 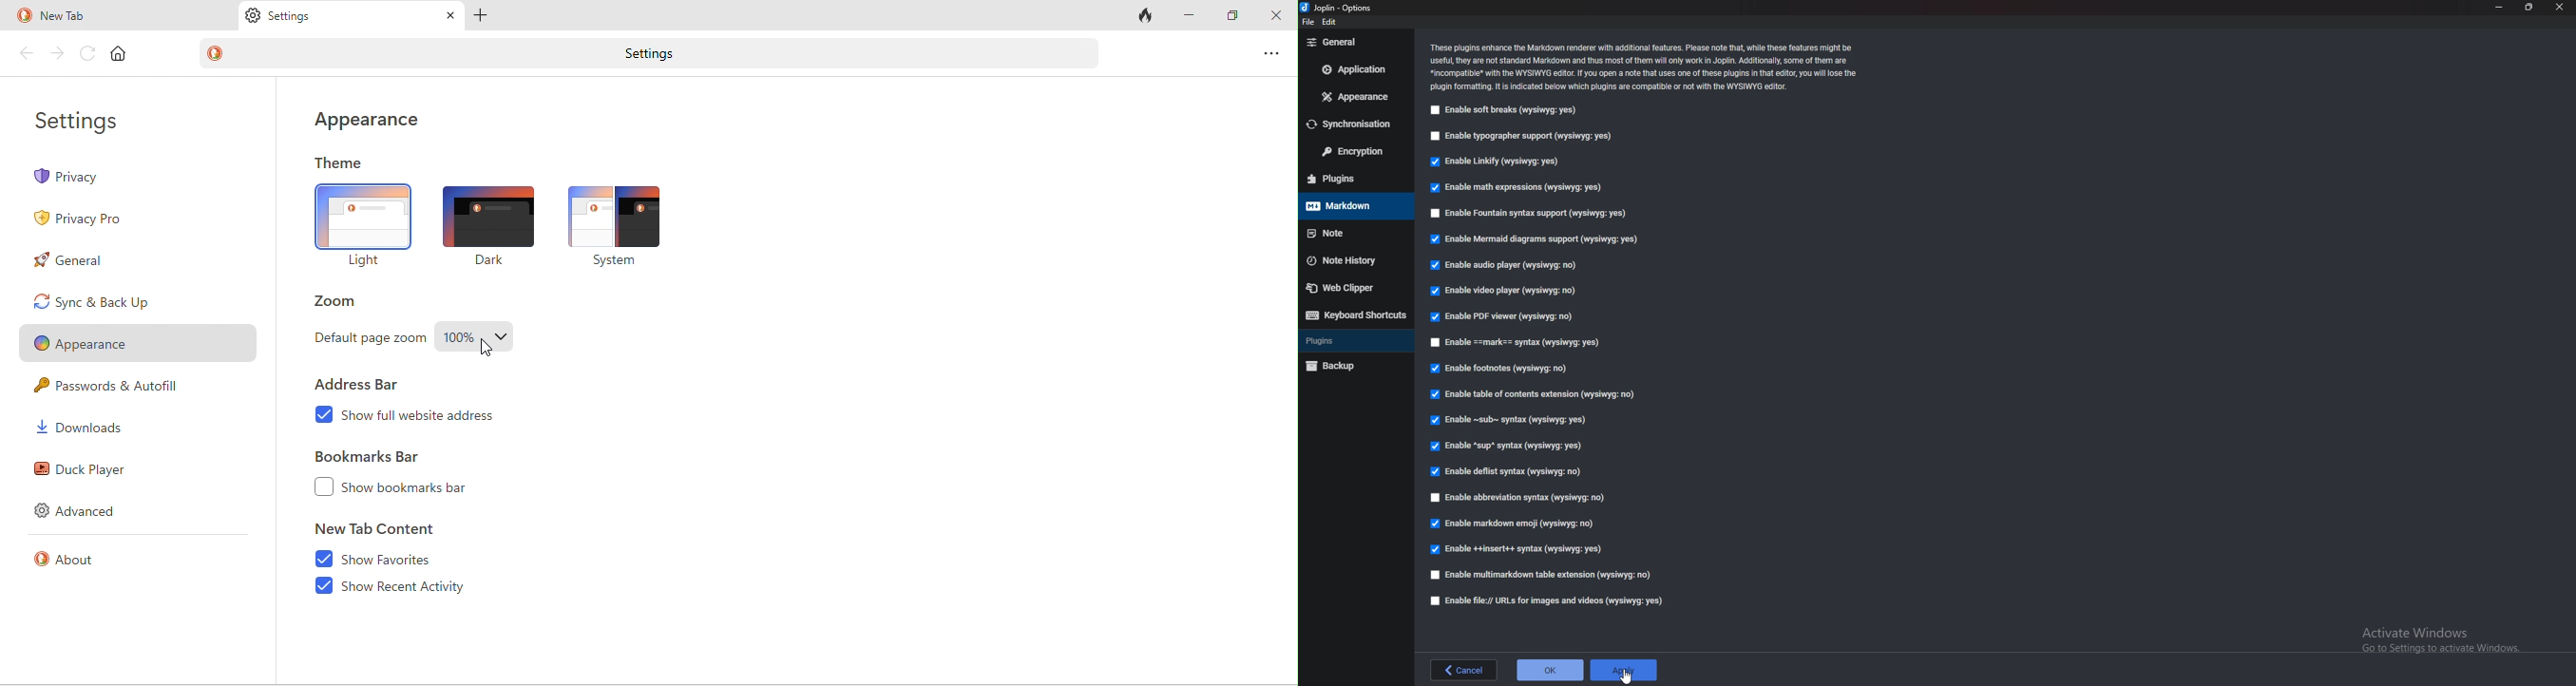 What do you see at coordinates (488, 348) in the screenshot?
I see `cursor movement` at bounding box center [488, 348].